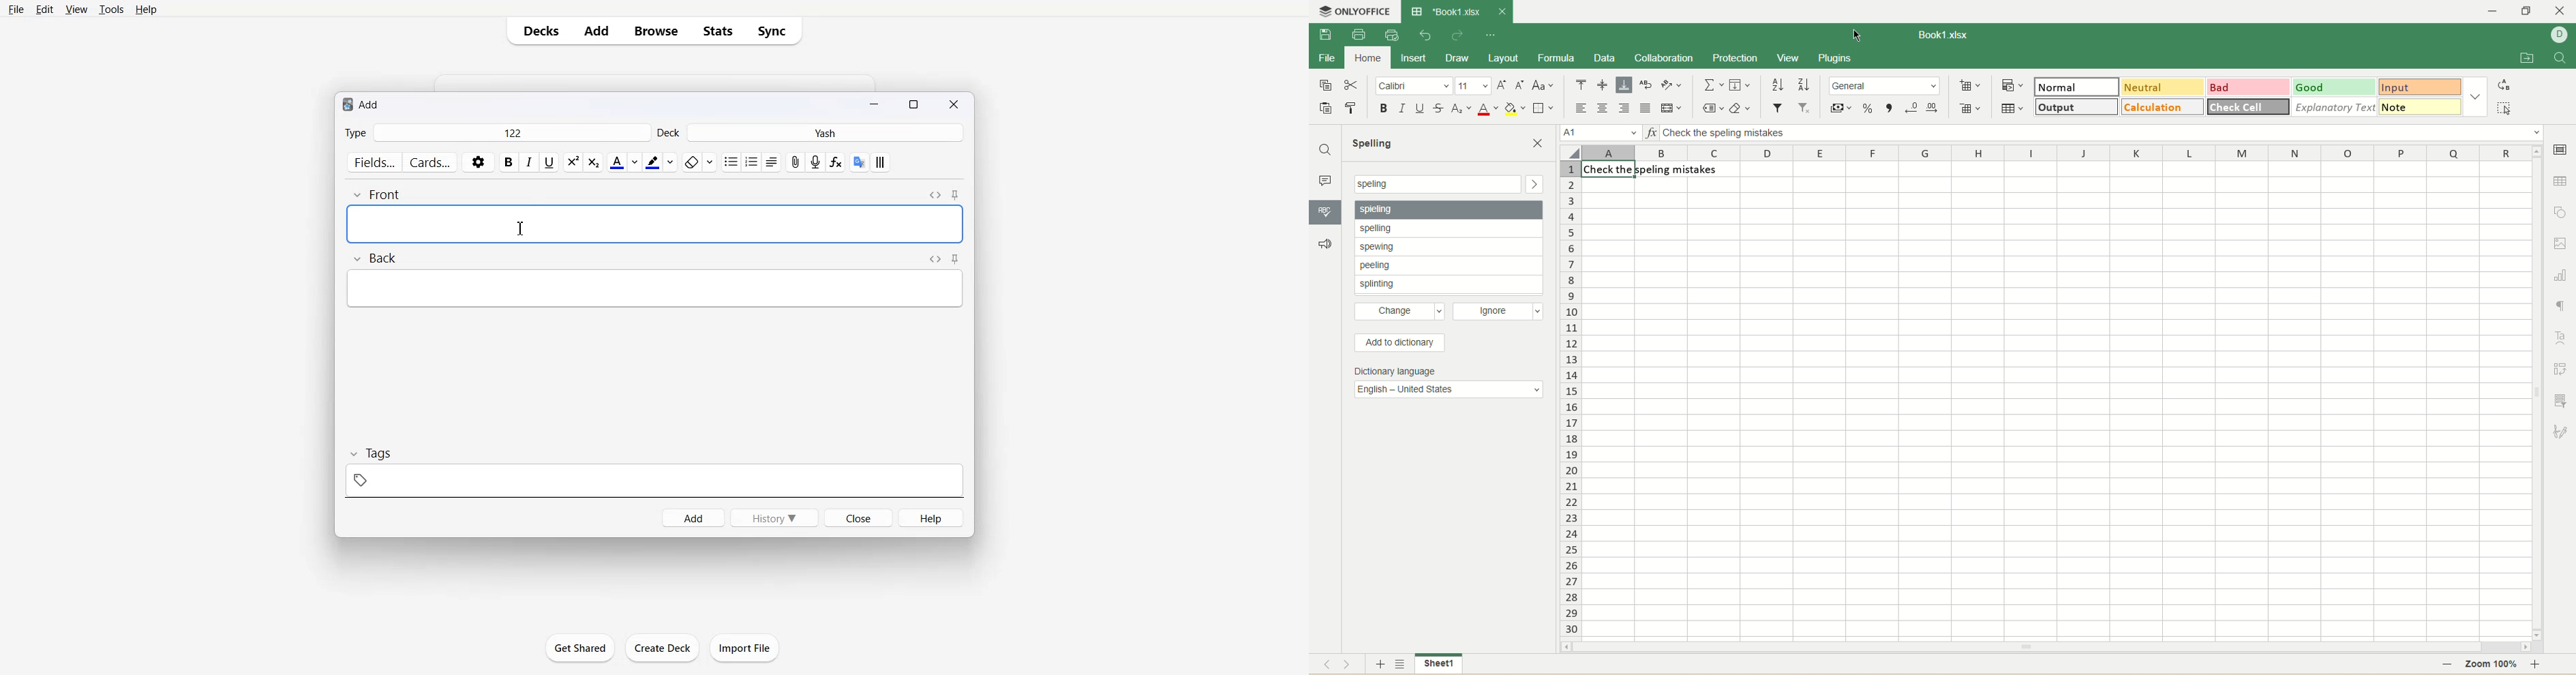 The height and width of the screenshot is (700, 2576). What do you see at coordinates (2335, 108) in the screenshot?
I see `explanatory text` at bounding box center [2335, 108].